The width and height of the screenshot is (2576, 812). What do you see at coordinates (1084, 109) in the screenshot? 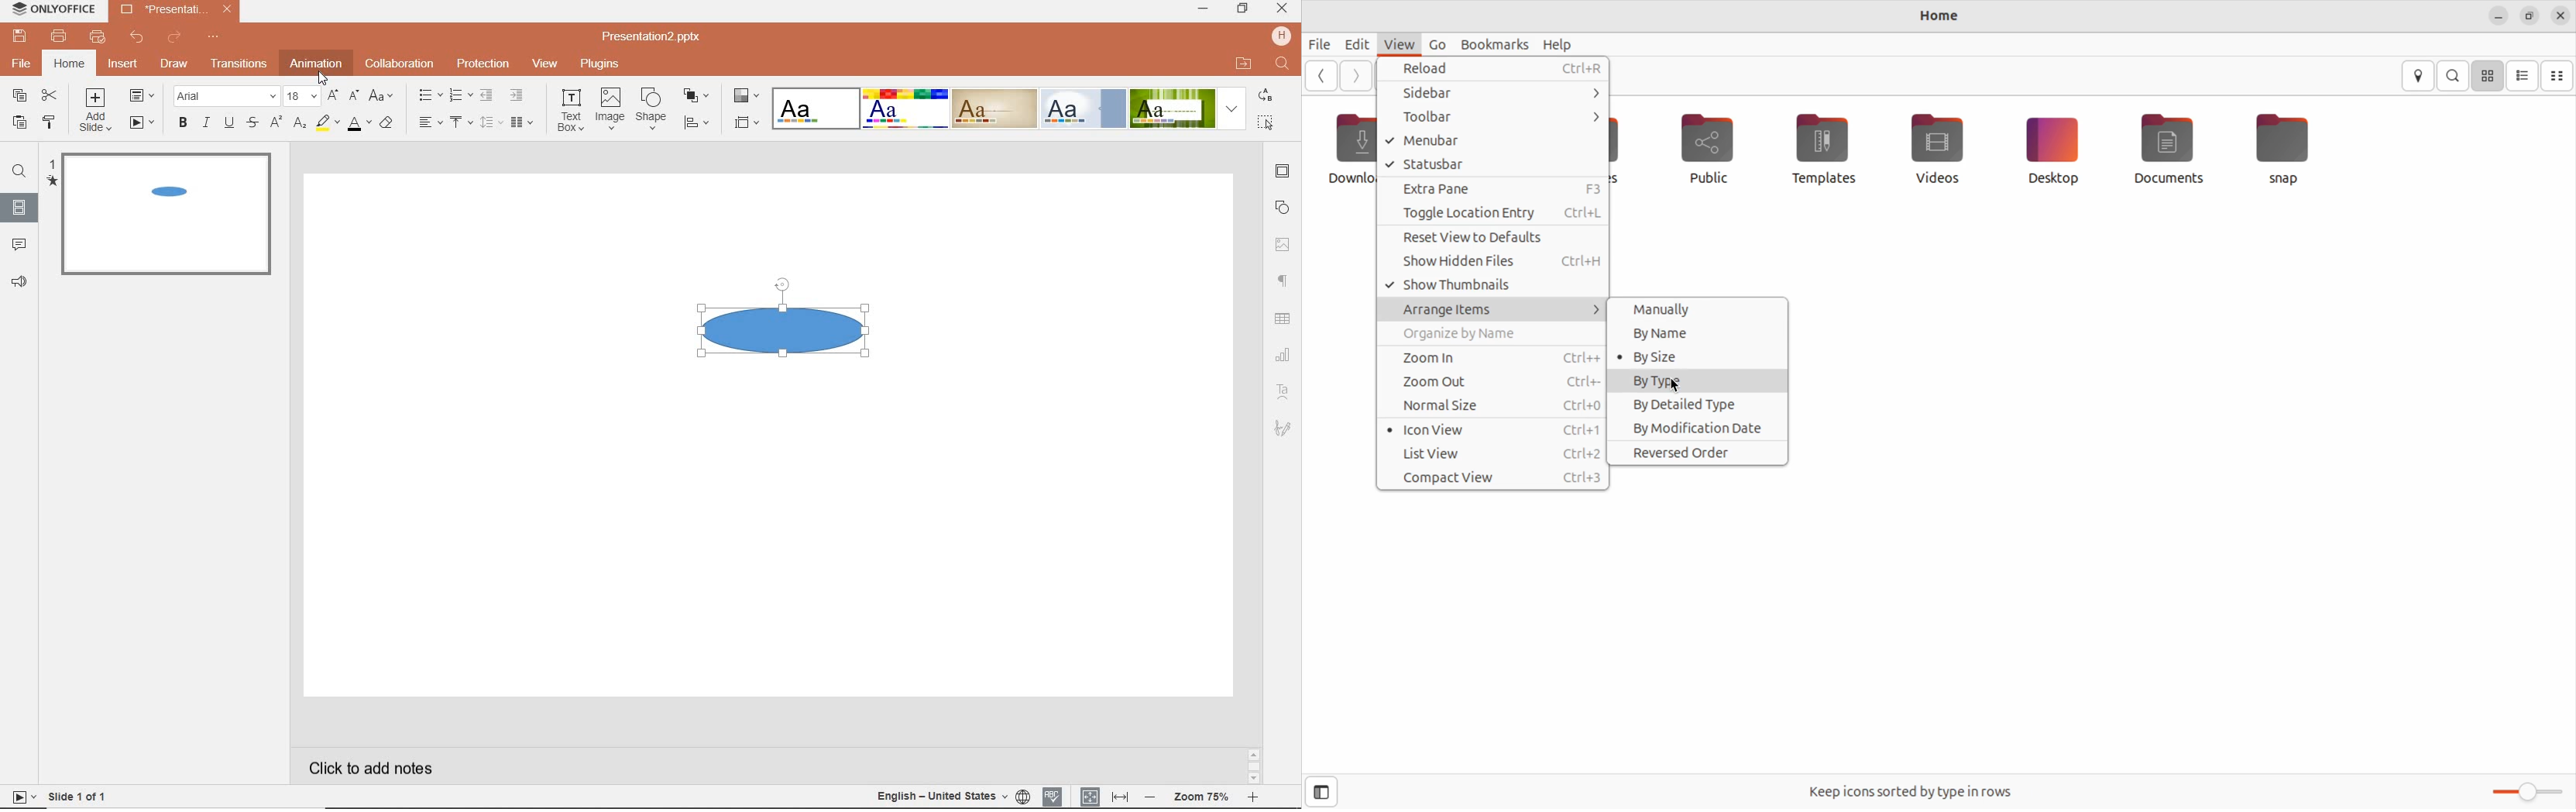
I see `official` at bounding box center [1084, 109].